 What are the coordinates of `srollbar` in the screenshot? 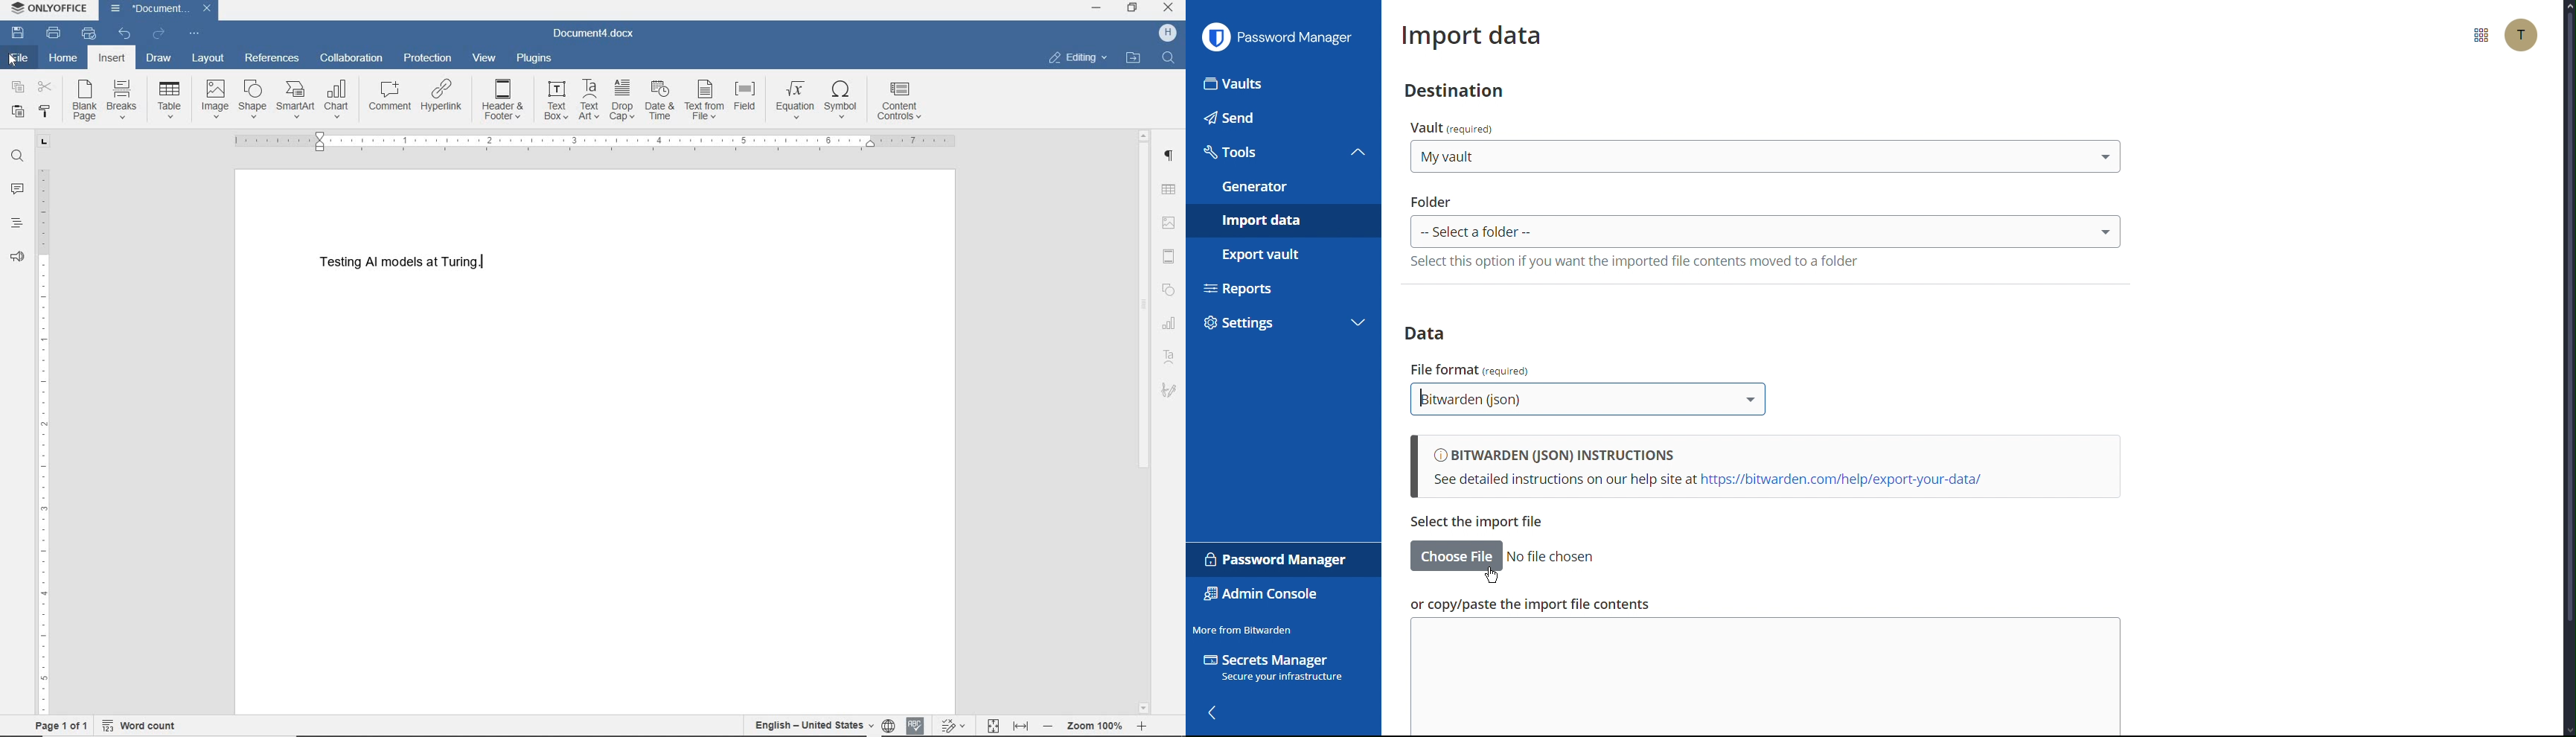 It's located at (1144, 308).